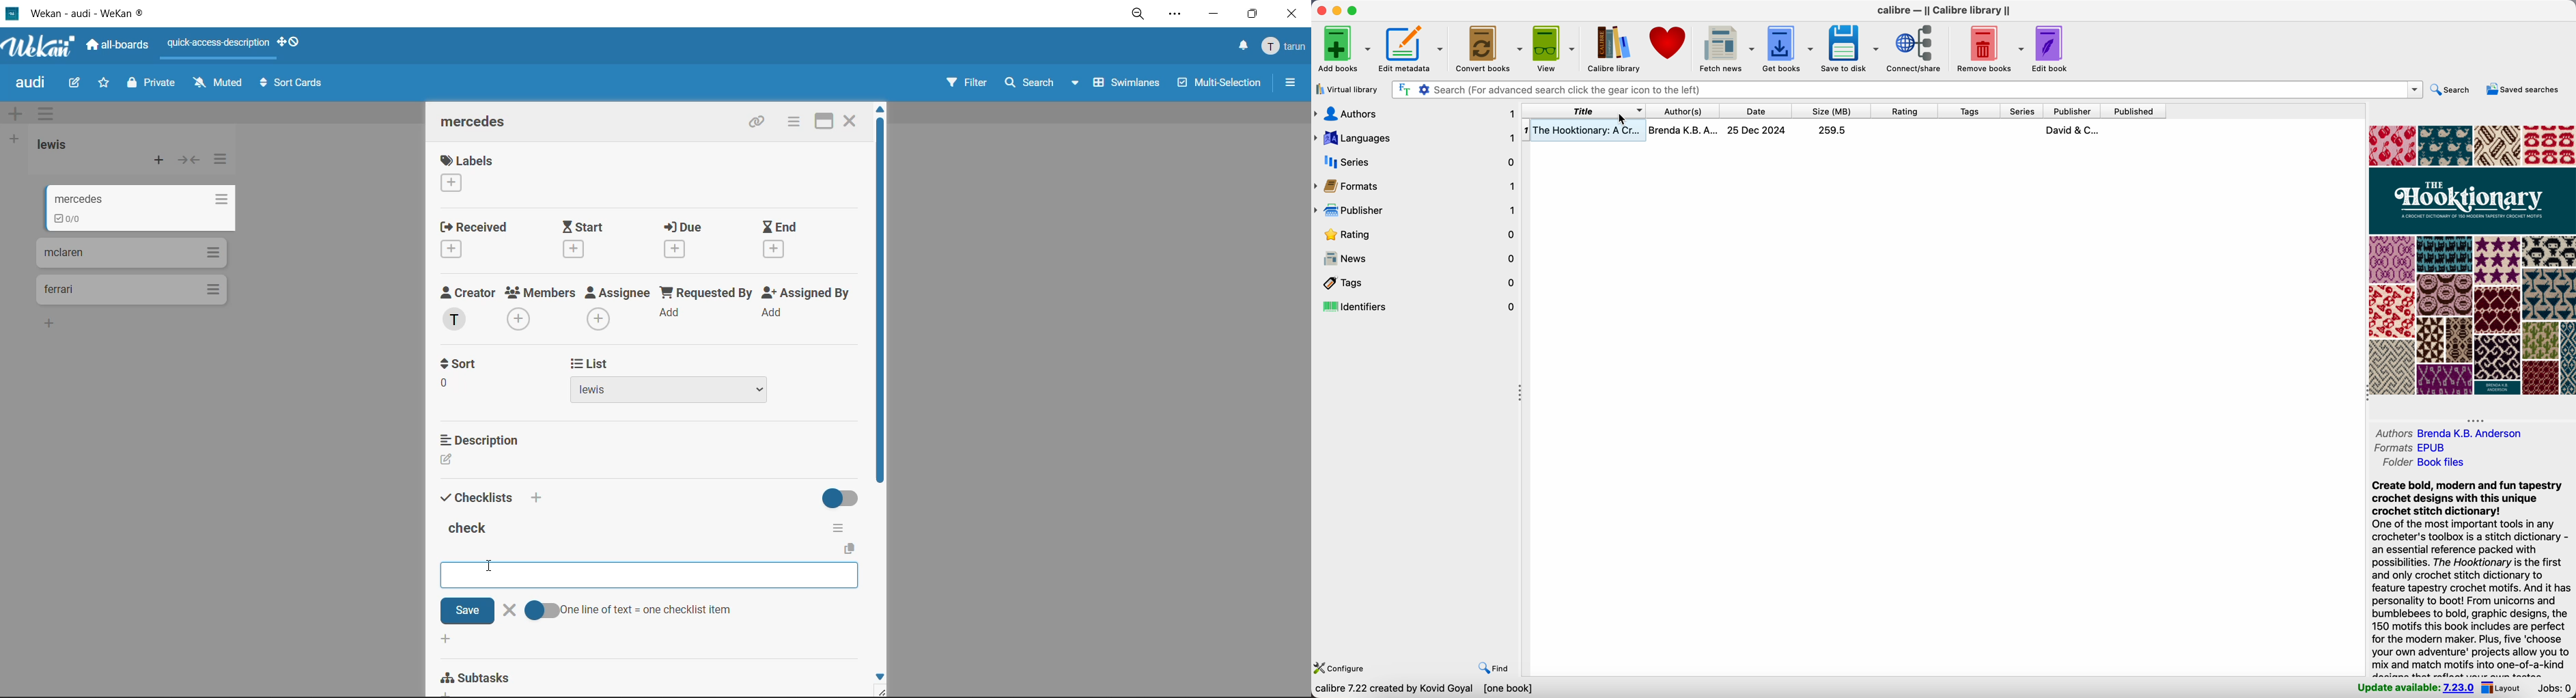  I want to click on minimize, so click(1339, 11).